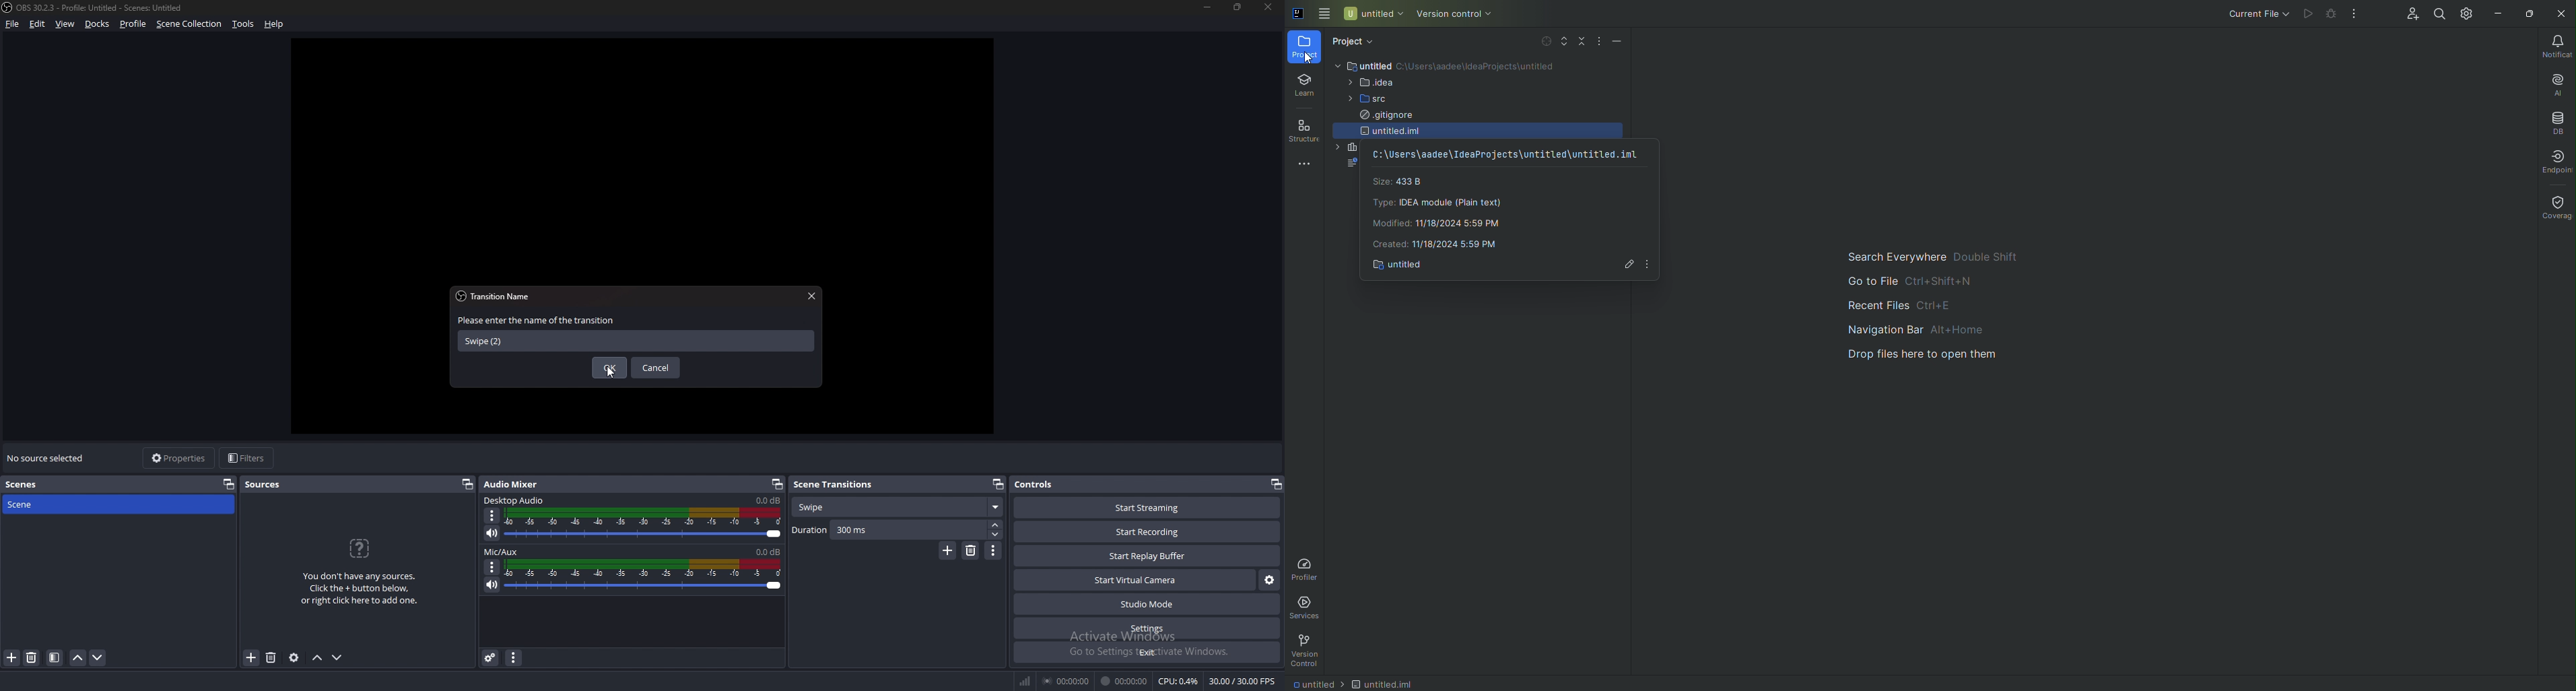 This screenshot has width=2576, height=700. I want to click on filters, so click(247, 458).